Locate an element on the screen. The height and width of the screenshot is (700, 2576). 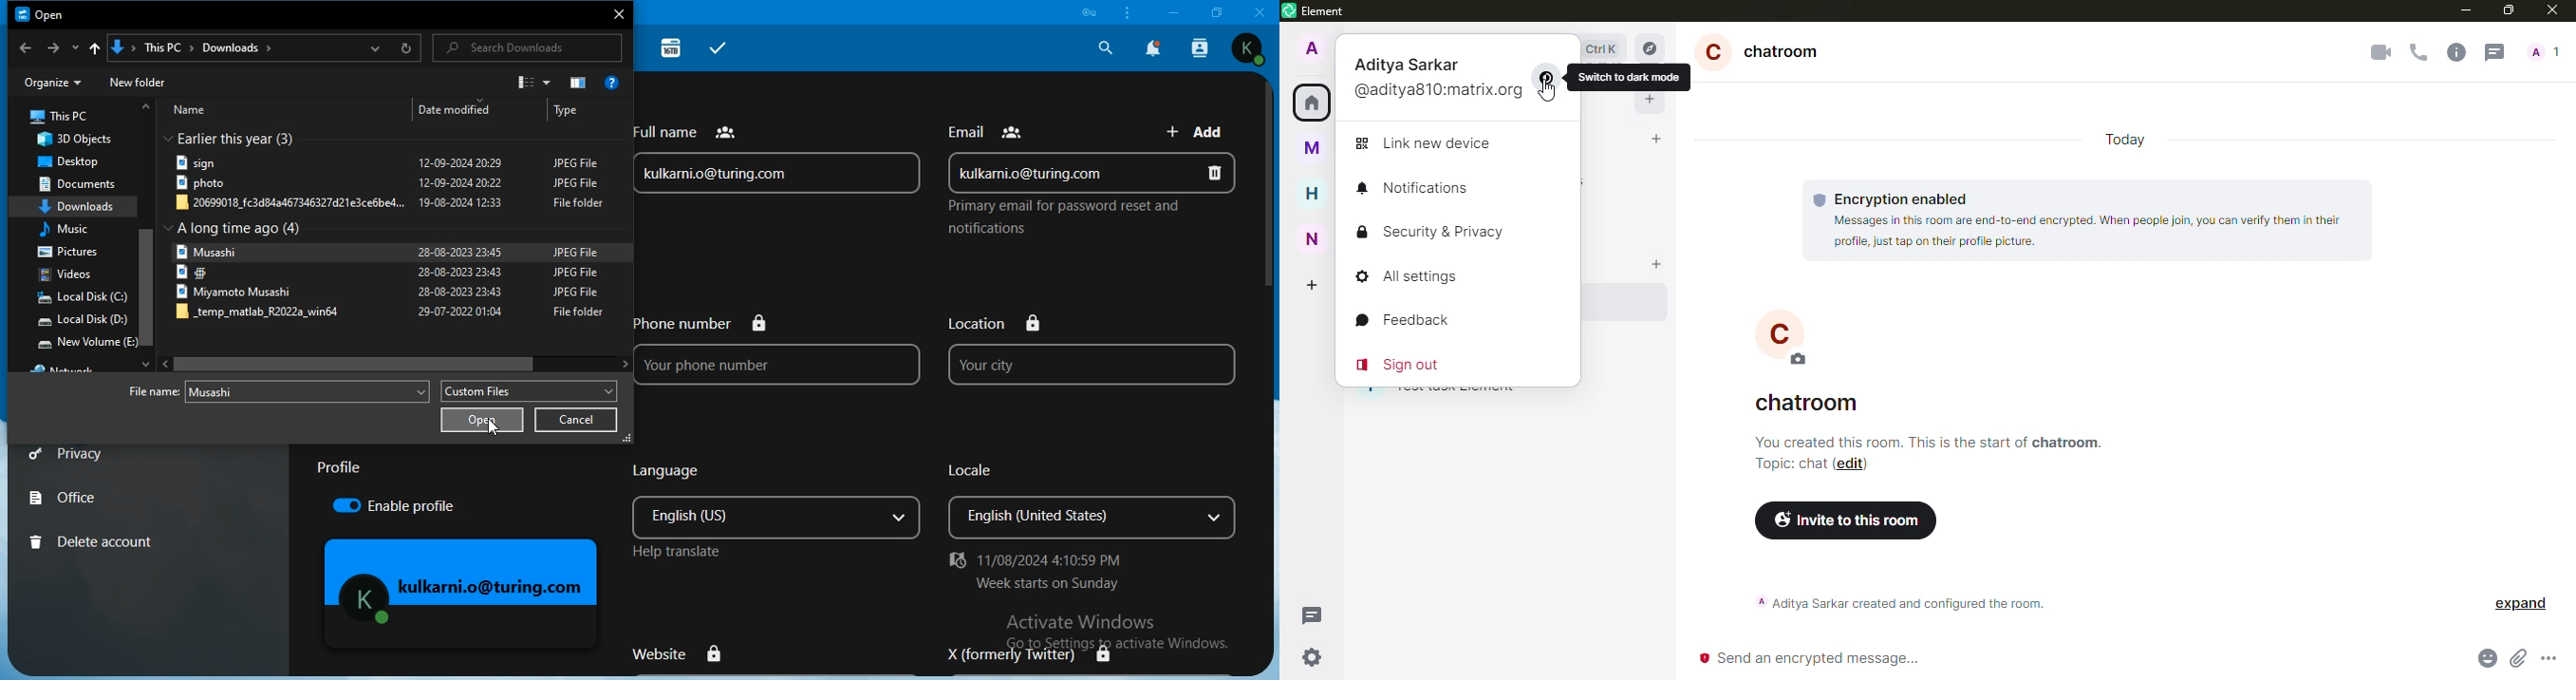
cursor is located at coordinates (1551, 97).